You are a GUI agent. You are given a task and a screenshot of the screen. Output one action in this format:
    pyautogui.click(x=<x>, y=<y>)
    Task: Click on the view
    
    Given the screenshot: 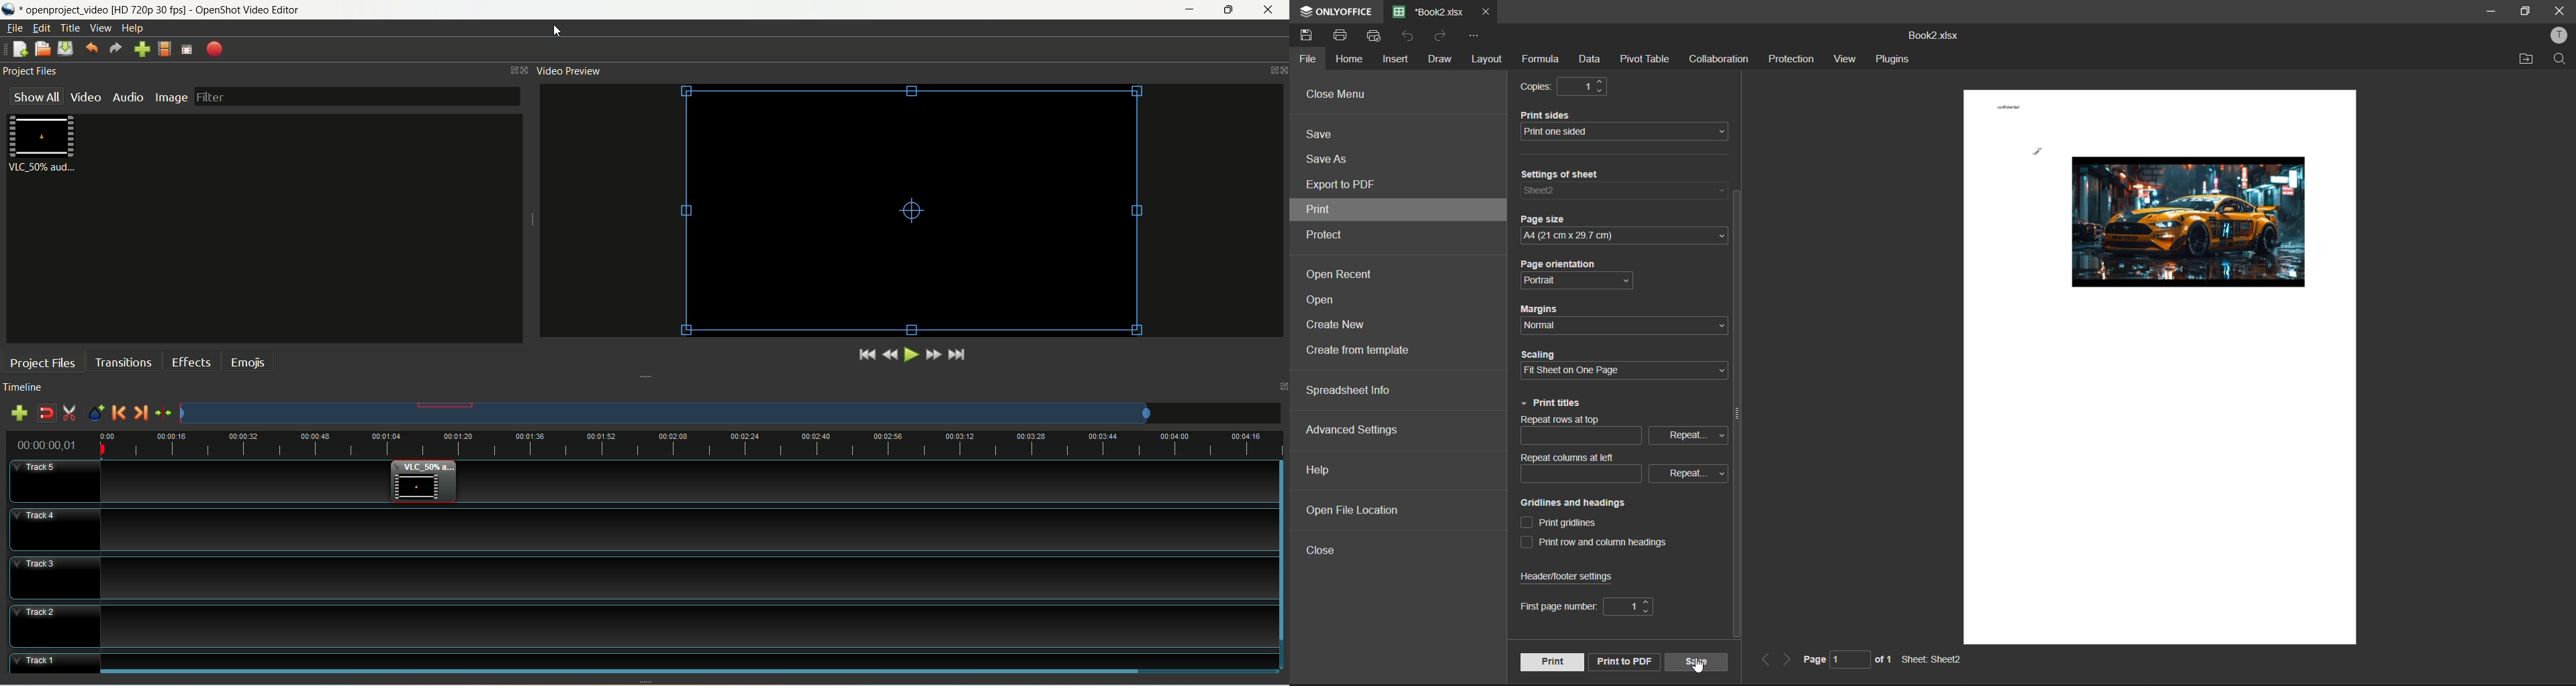 What is the action you would take?
    pyautogui.click(x=101, y=28)
    